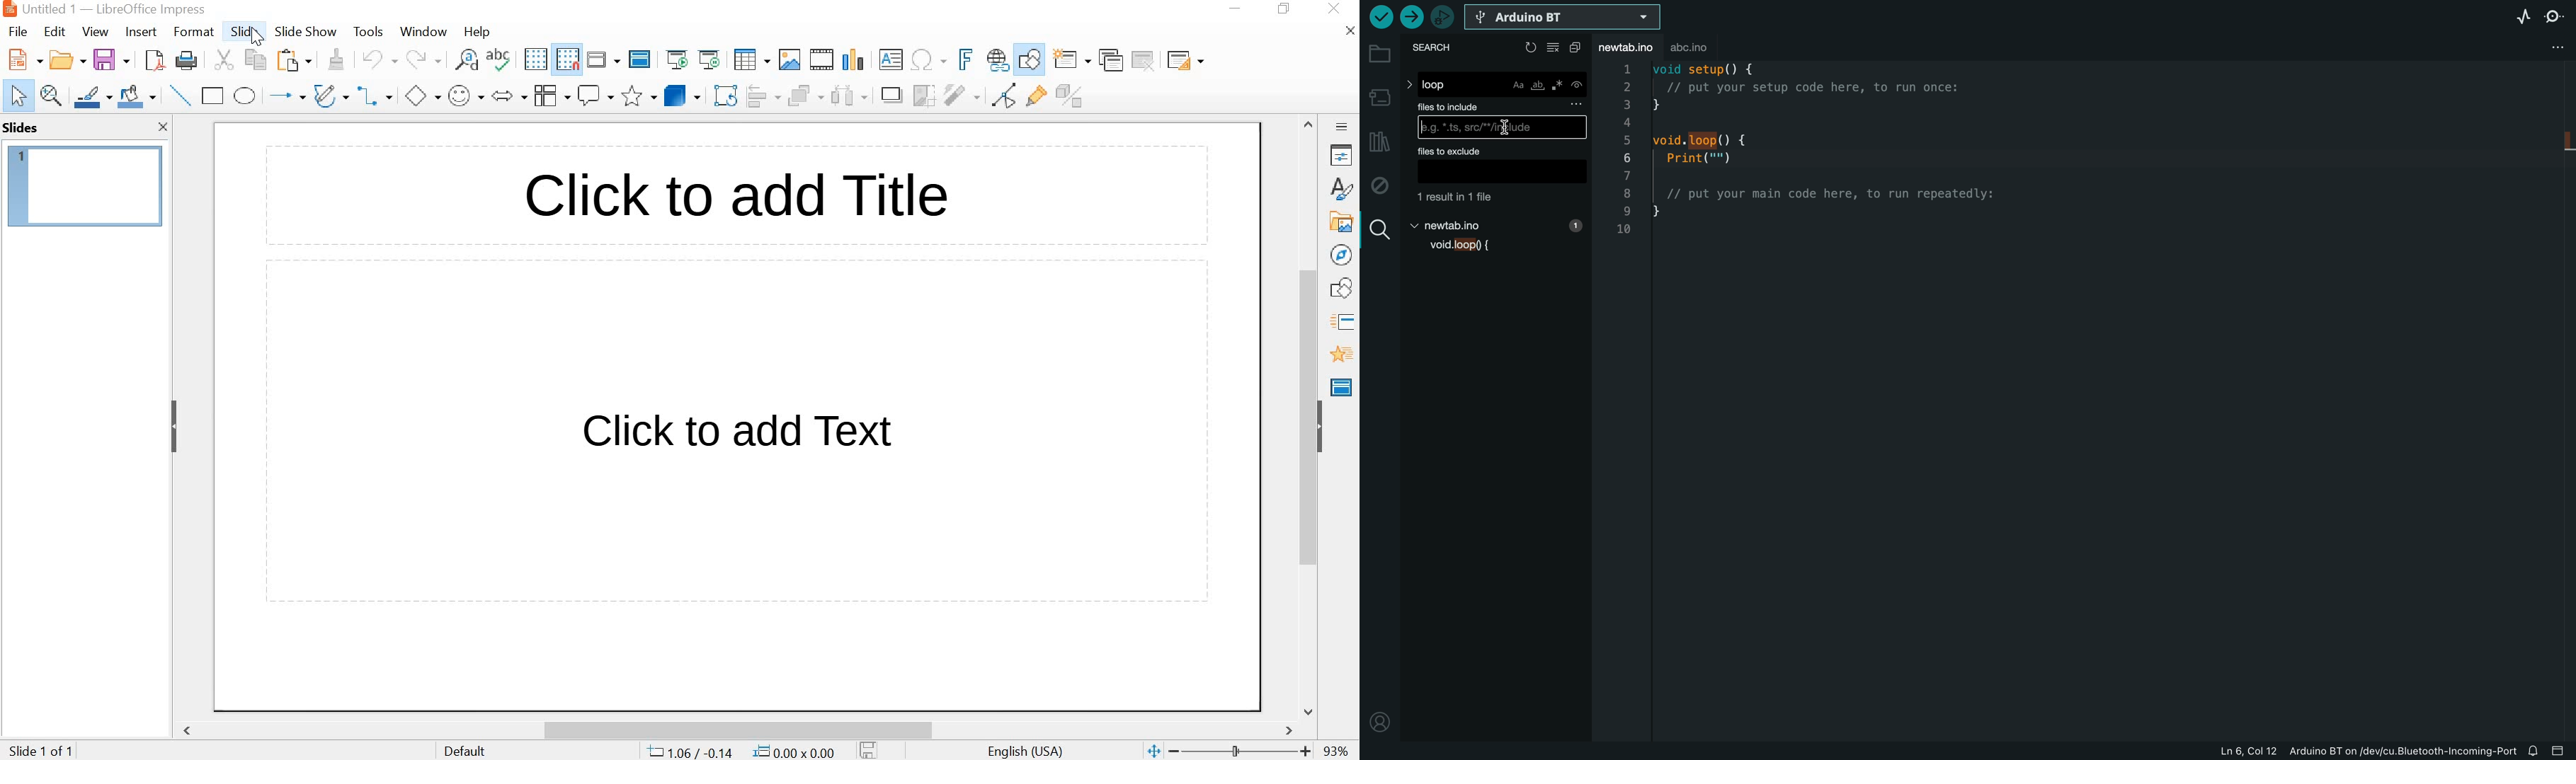  I want to click on Display grid, so click(535, 60).